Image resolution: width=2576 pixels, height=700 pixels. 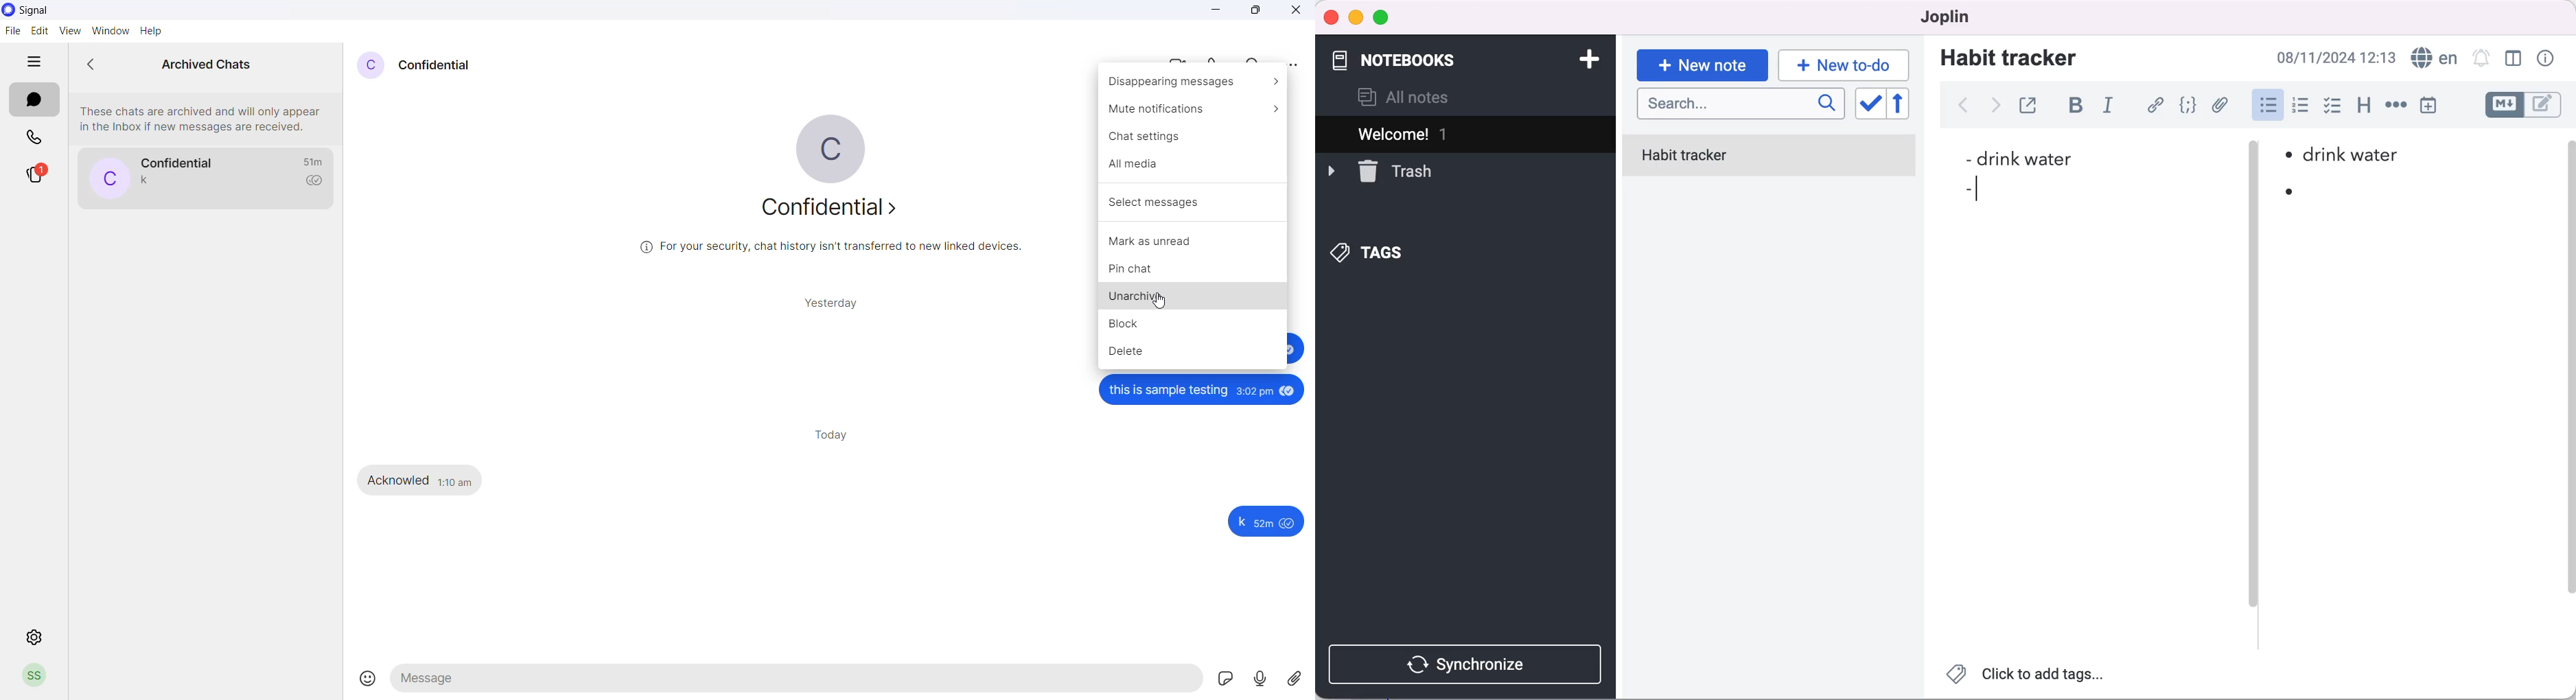 I want to click on insert time, so click(x=2428, y=105).